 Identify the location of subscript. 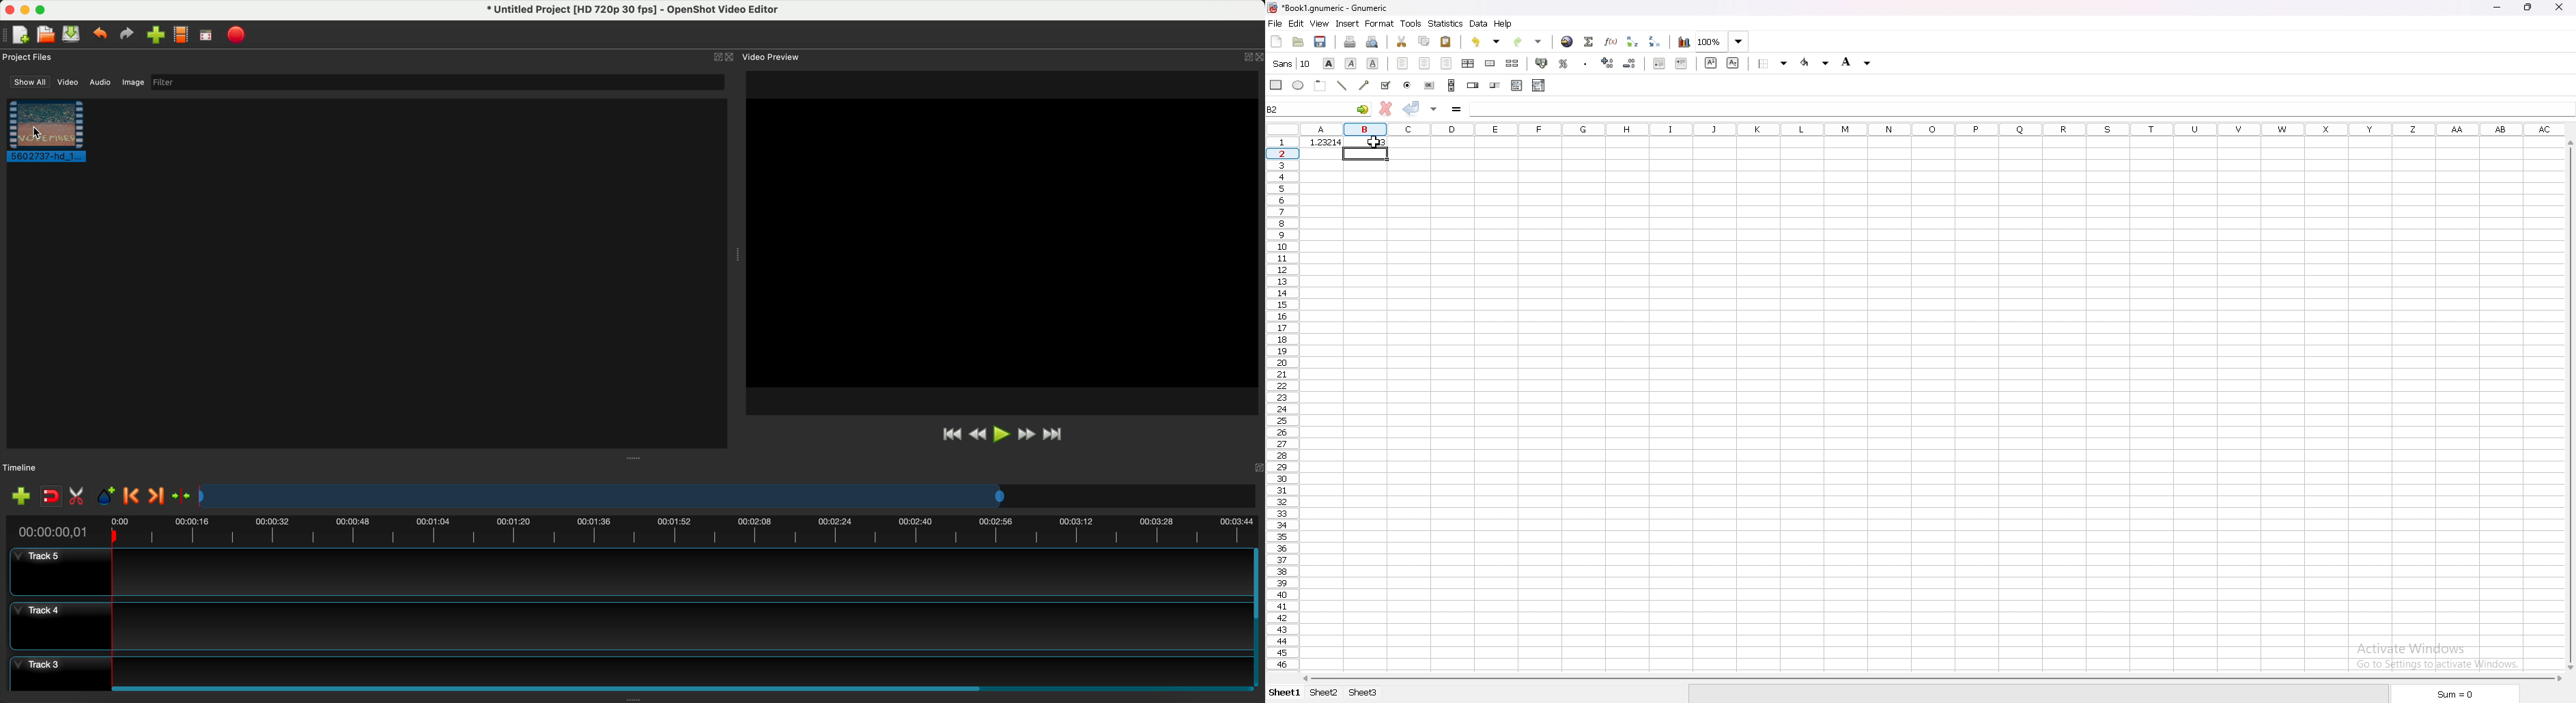
(1733, 63).